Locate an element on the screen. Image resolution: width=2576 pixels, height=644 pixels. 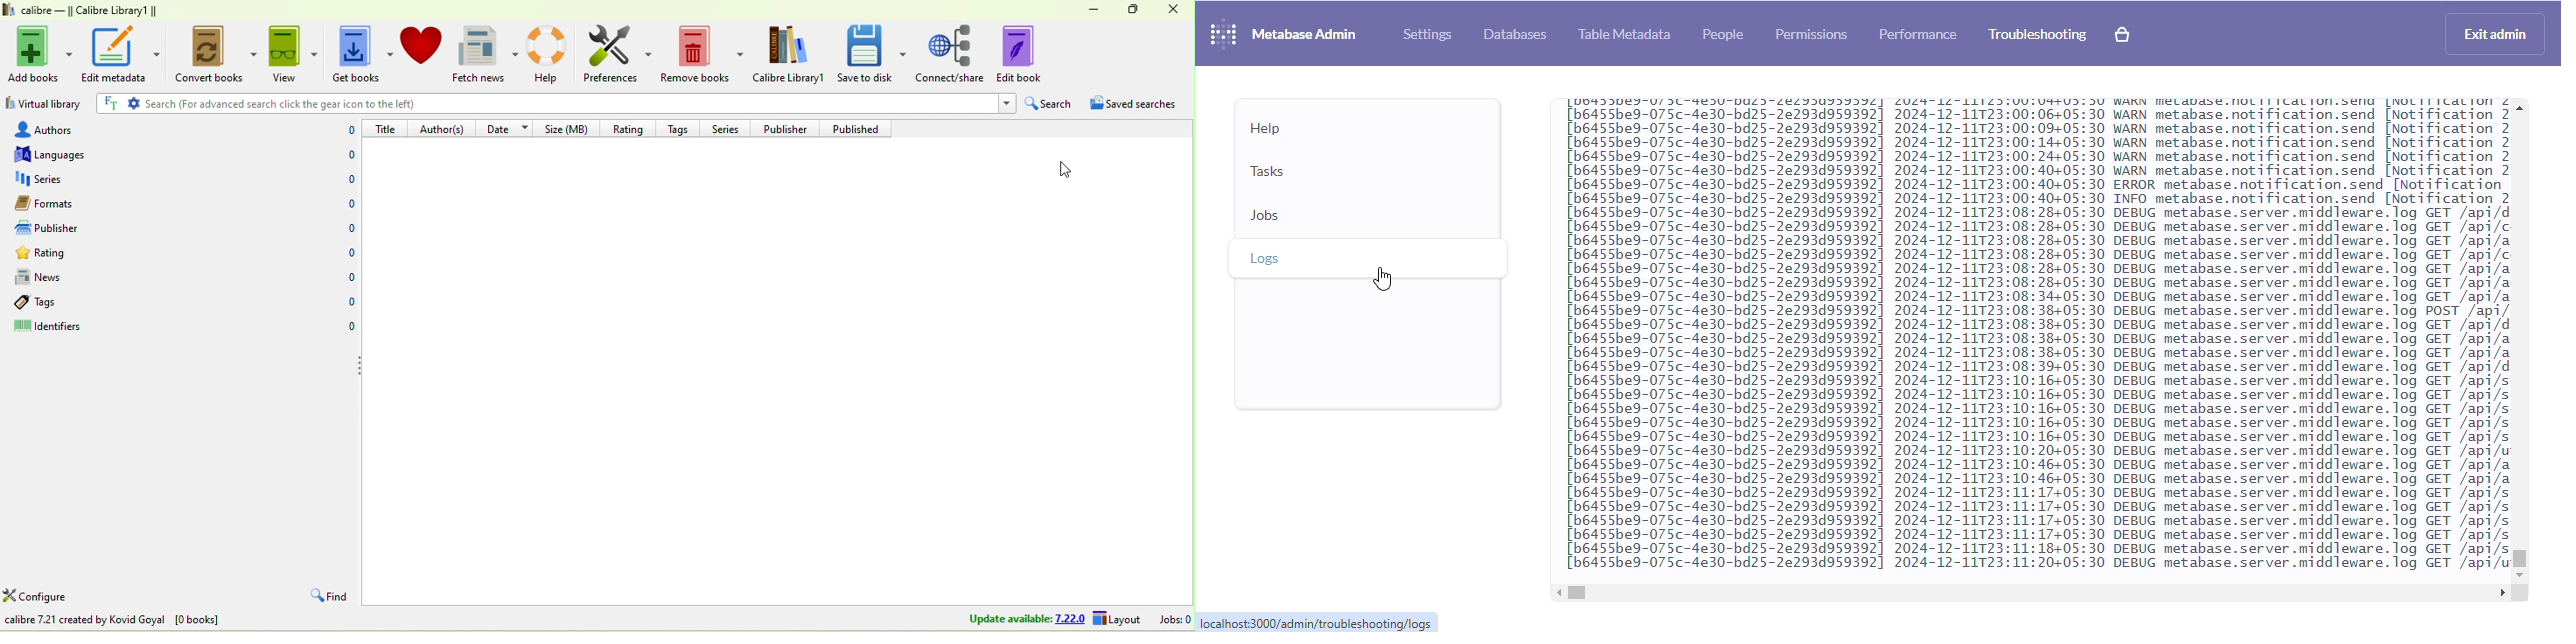
system logs is located at coordinates (2030, 335).